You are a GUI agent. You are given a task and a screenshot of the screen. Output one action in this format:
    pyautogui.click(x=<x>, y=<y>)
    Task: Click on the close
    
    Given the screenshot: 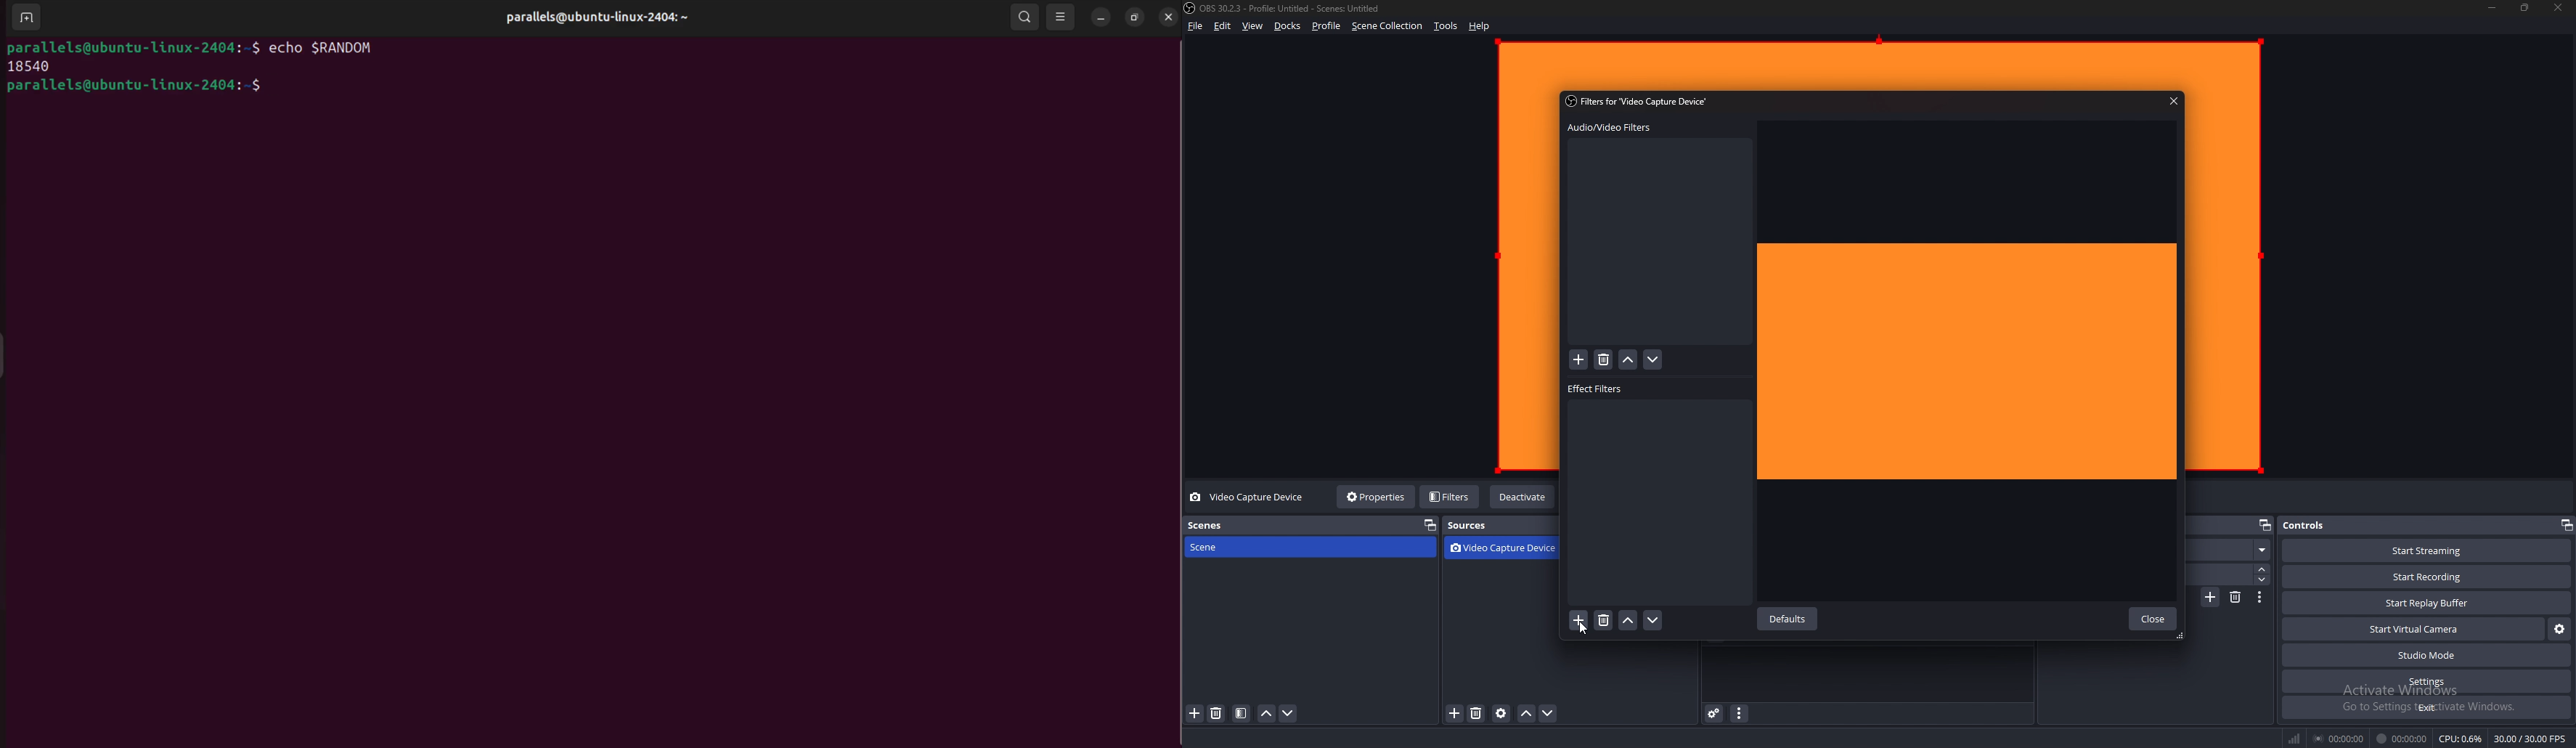 What is the action you would take?
    pyautogui.click(x=2559, y=8)
    